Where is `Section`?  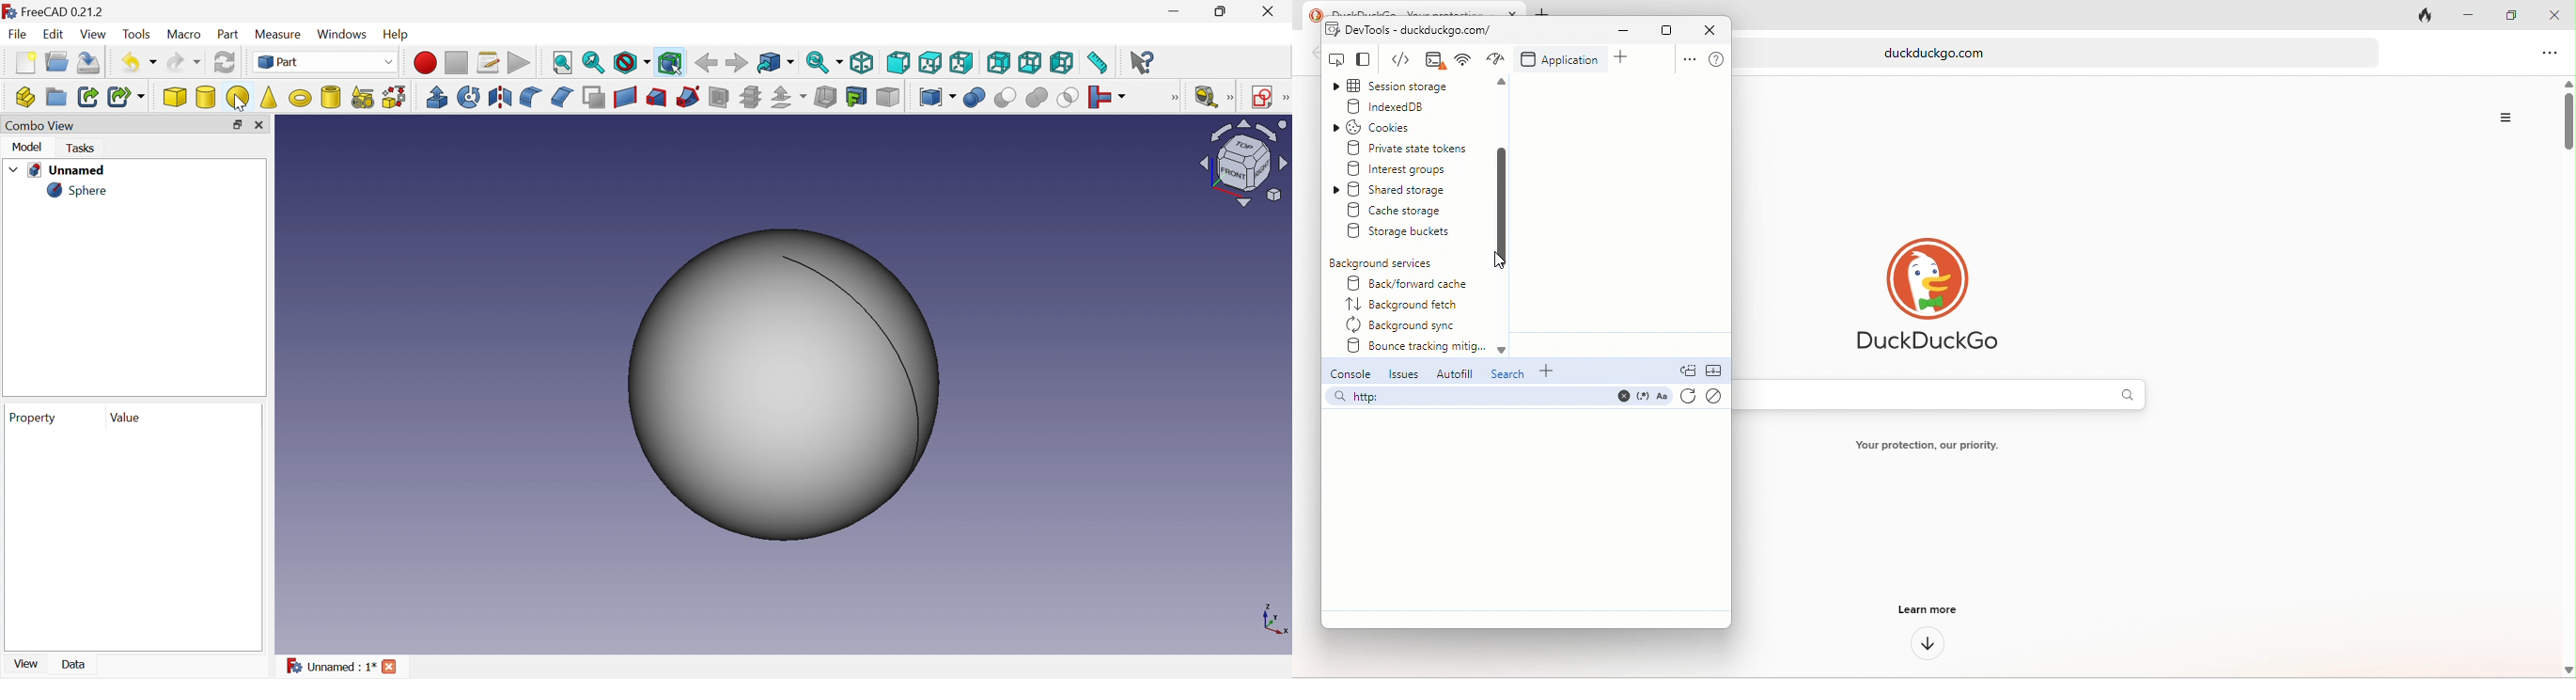
Section is located at coordinates (720, 97).